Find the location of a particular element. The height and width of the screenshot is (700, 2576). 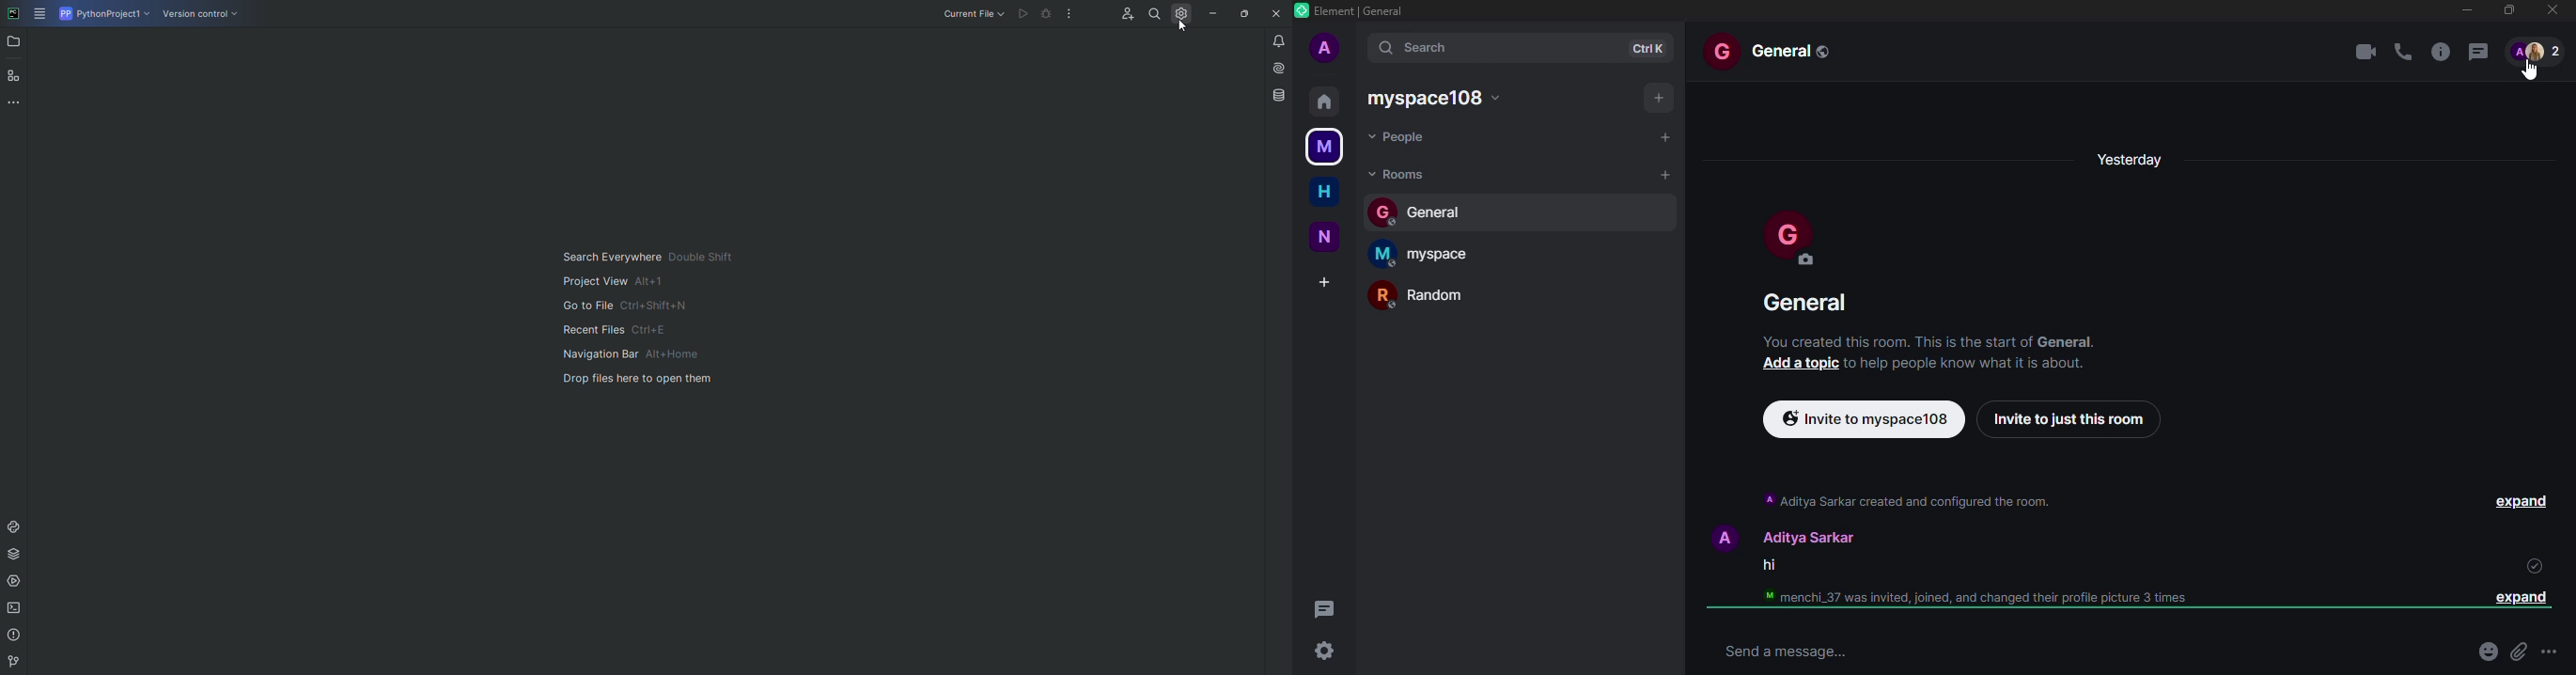

to help people know what it is about is located at coordinates (1966, 363).